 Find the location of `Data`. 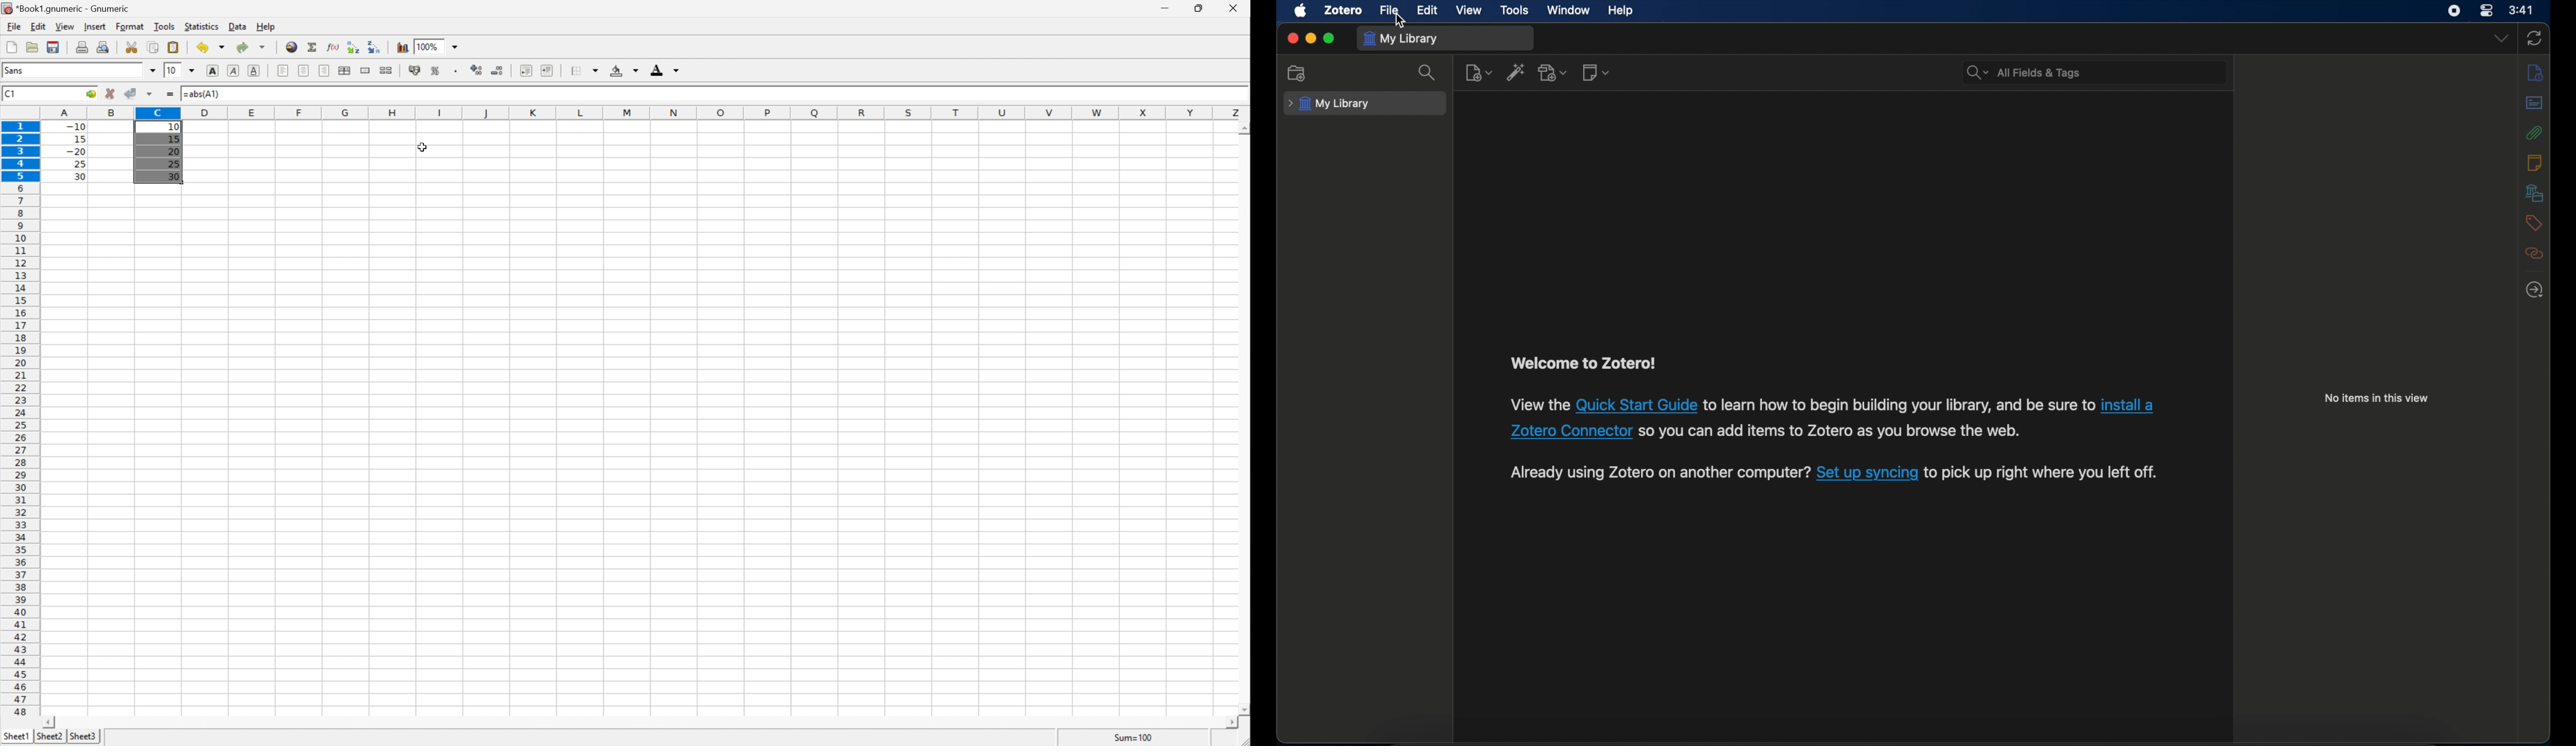

Data is located at coordinates (240, 27).